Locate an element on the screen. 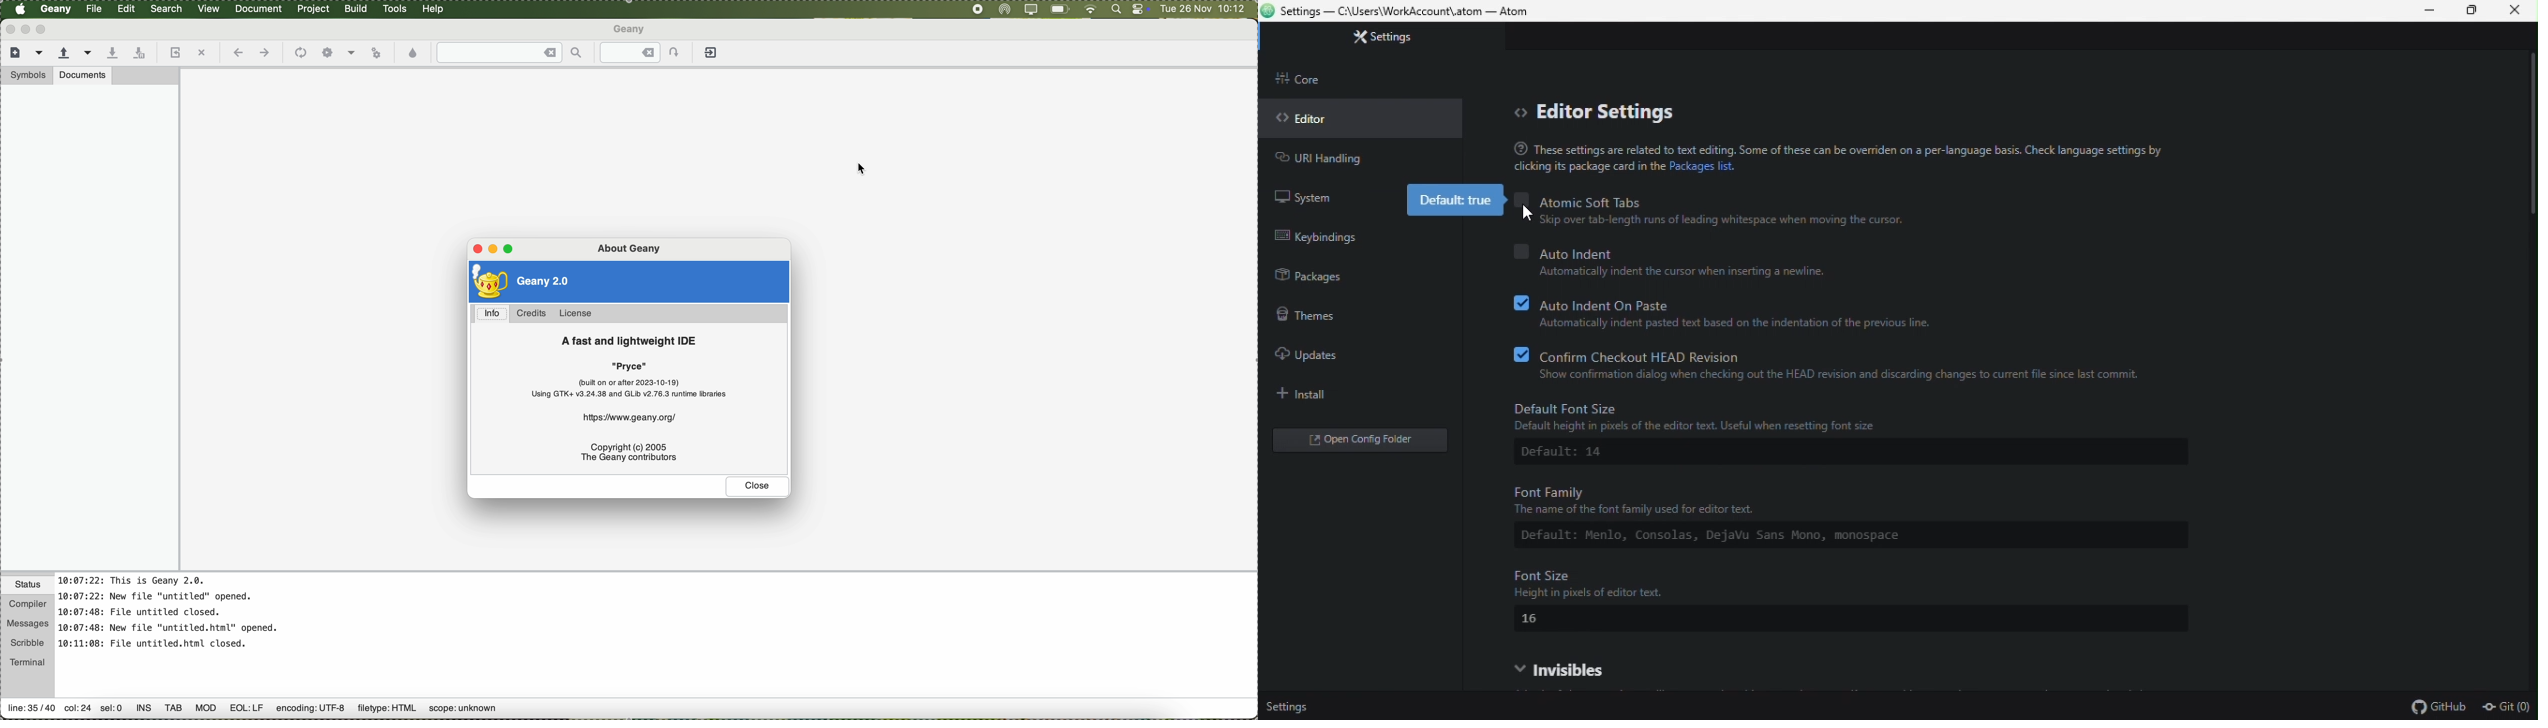 Image resolution: width=2548 pixels, height=728 pixels. Auto indent  is located at coordinates (1674, 248).